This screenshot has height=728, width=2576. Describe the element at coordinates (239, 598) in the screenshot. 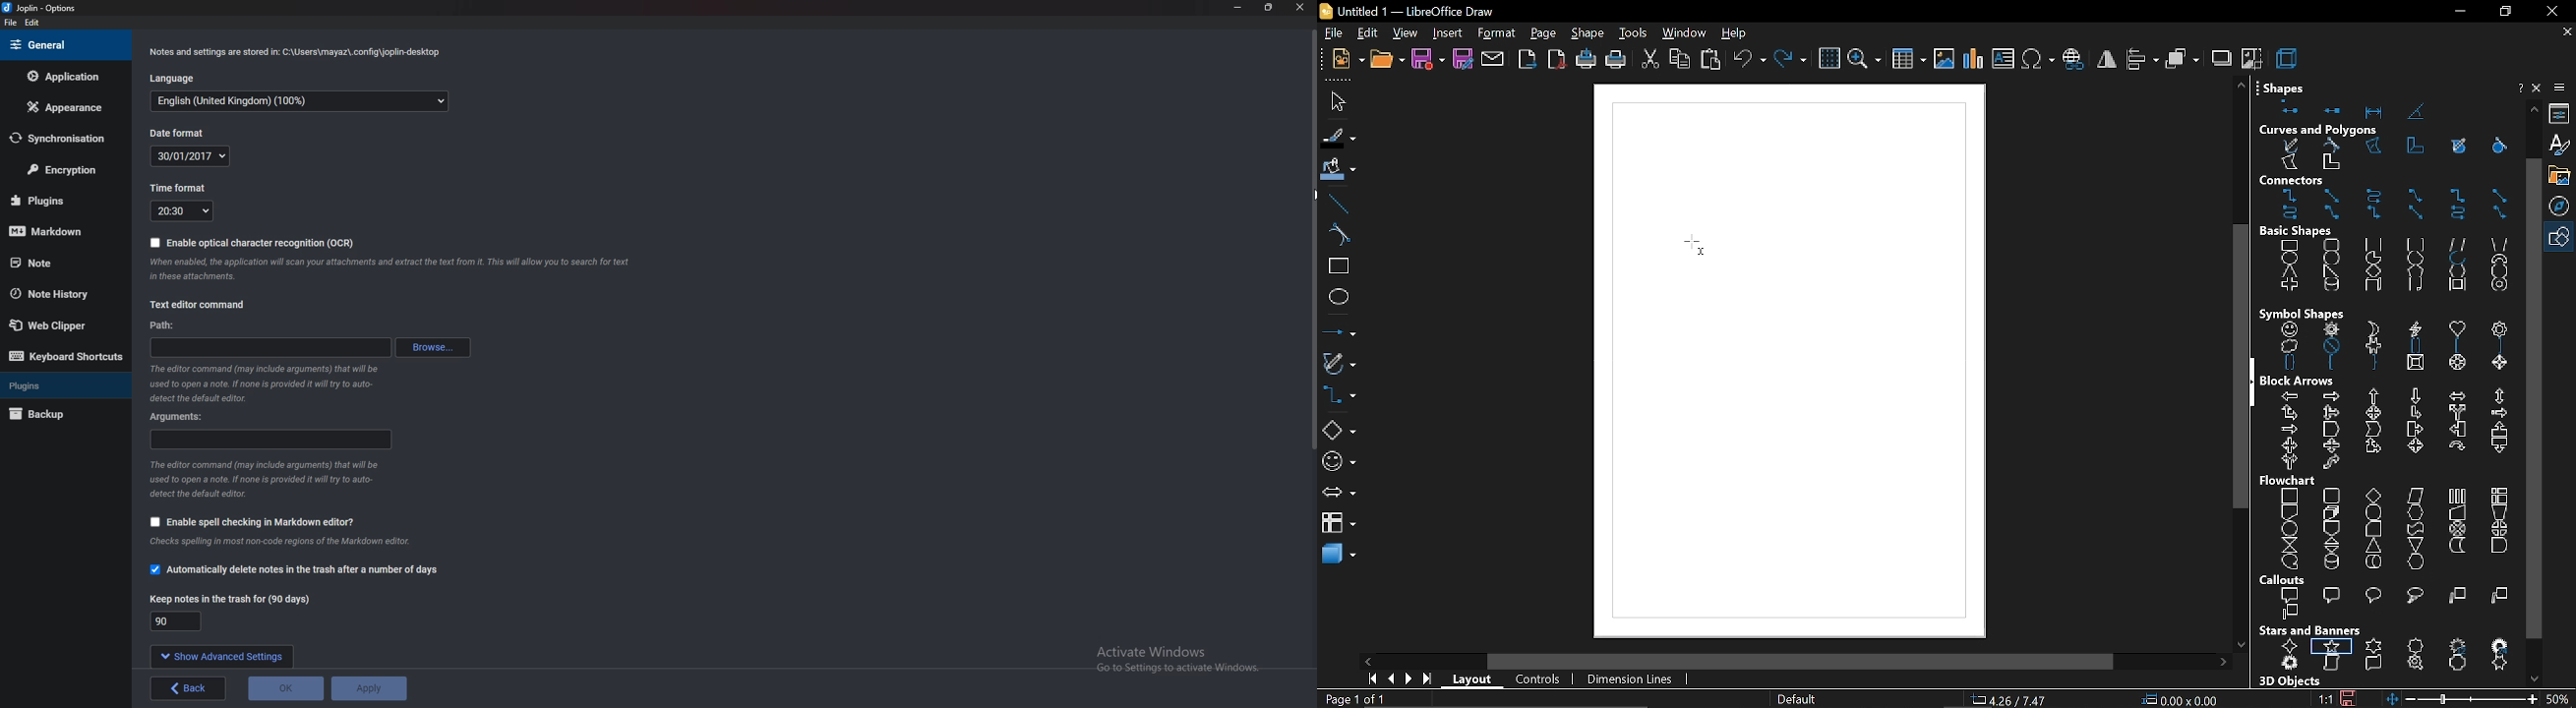

I see `Keep notes in the trash for` at that location.